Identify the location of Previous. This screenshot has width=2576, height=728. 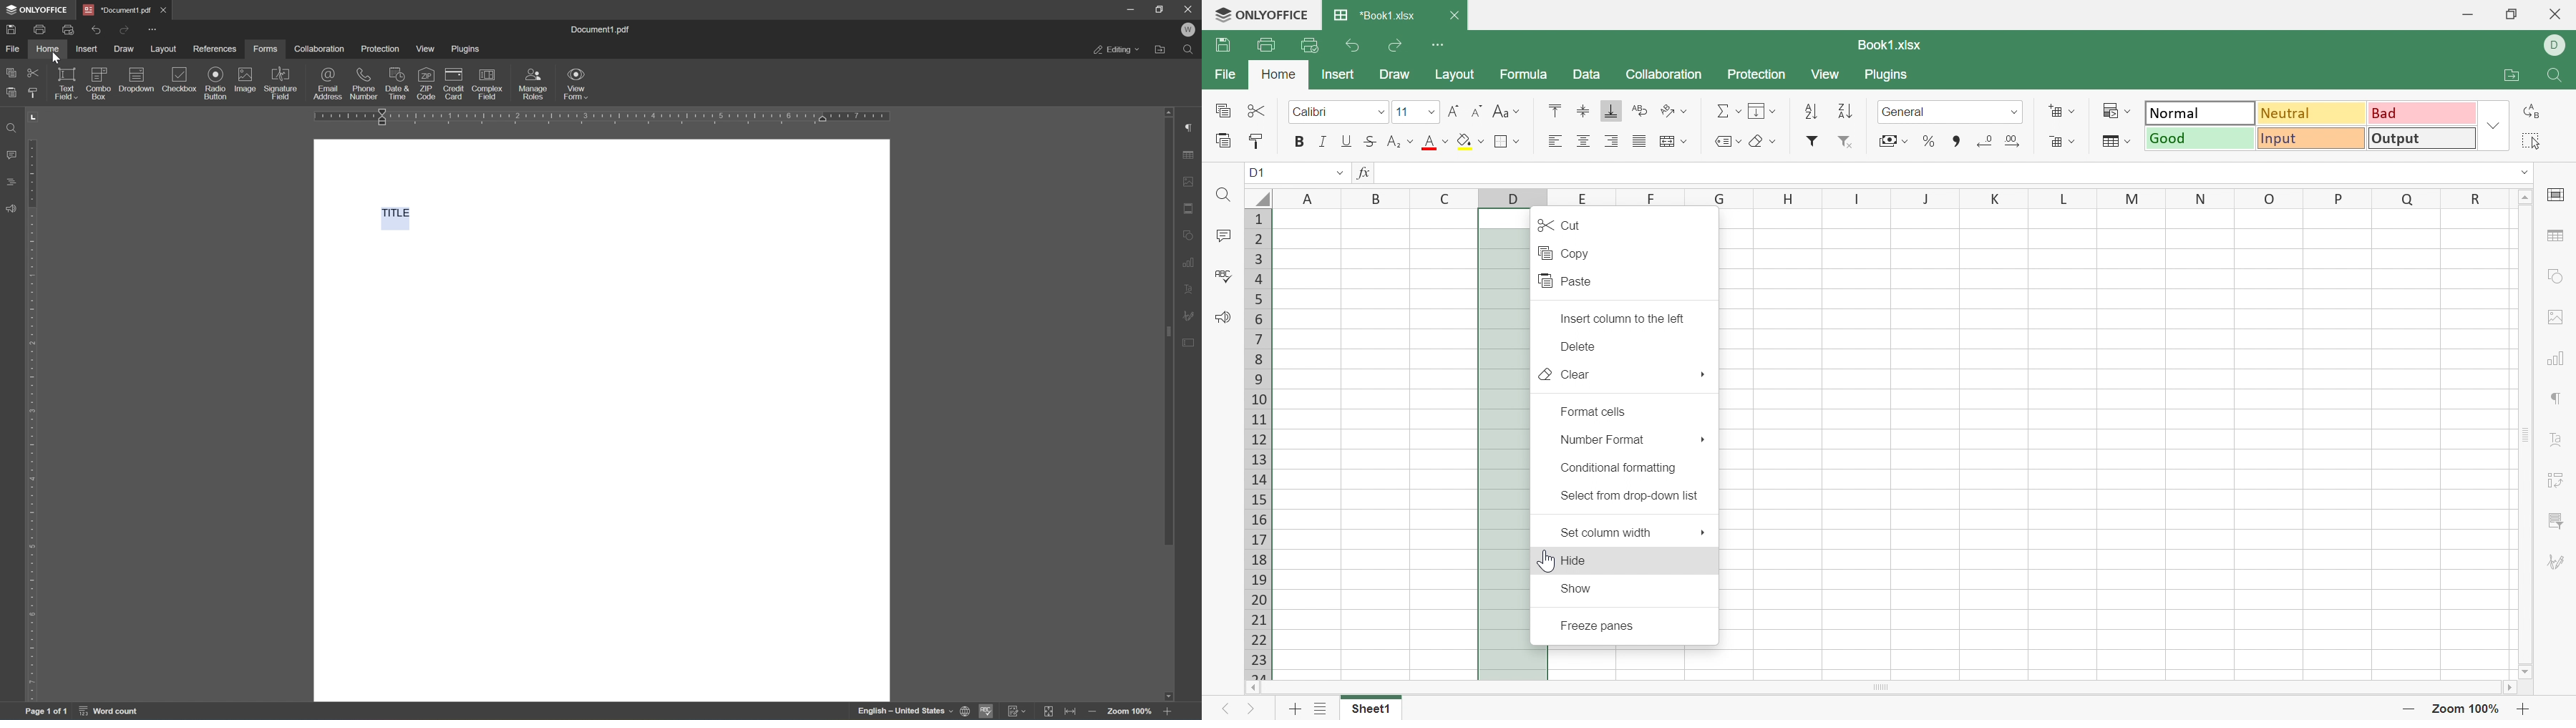
(1223, 709).